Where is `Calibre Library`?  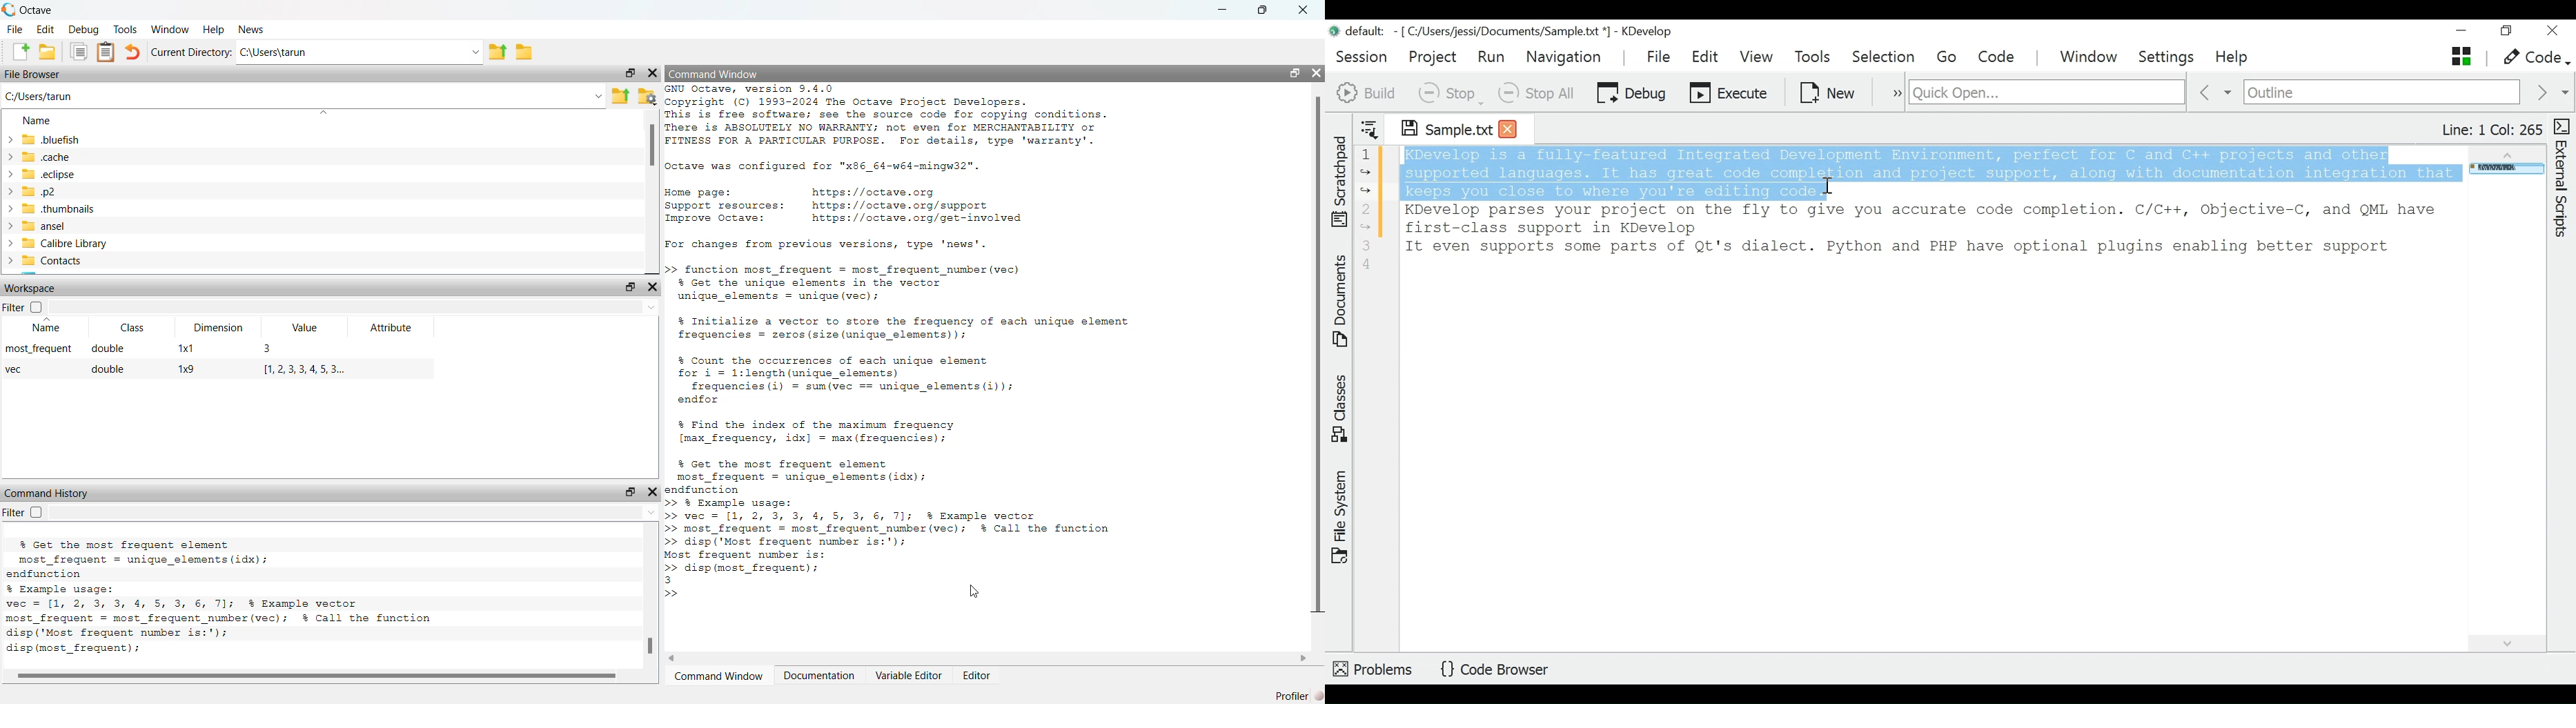
Calibre Library is located at coordinates (65, 243).